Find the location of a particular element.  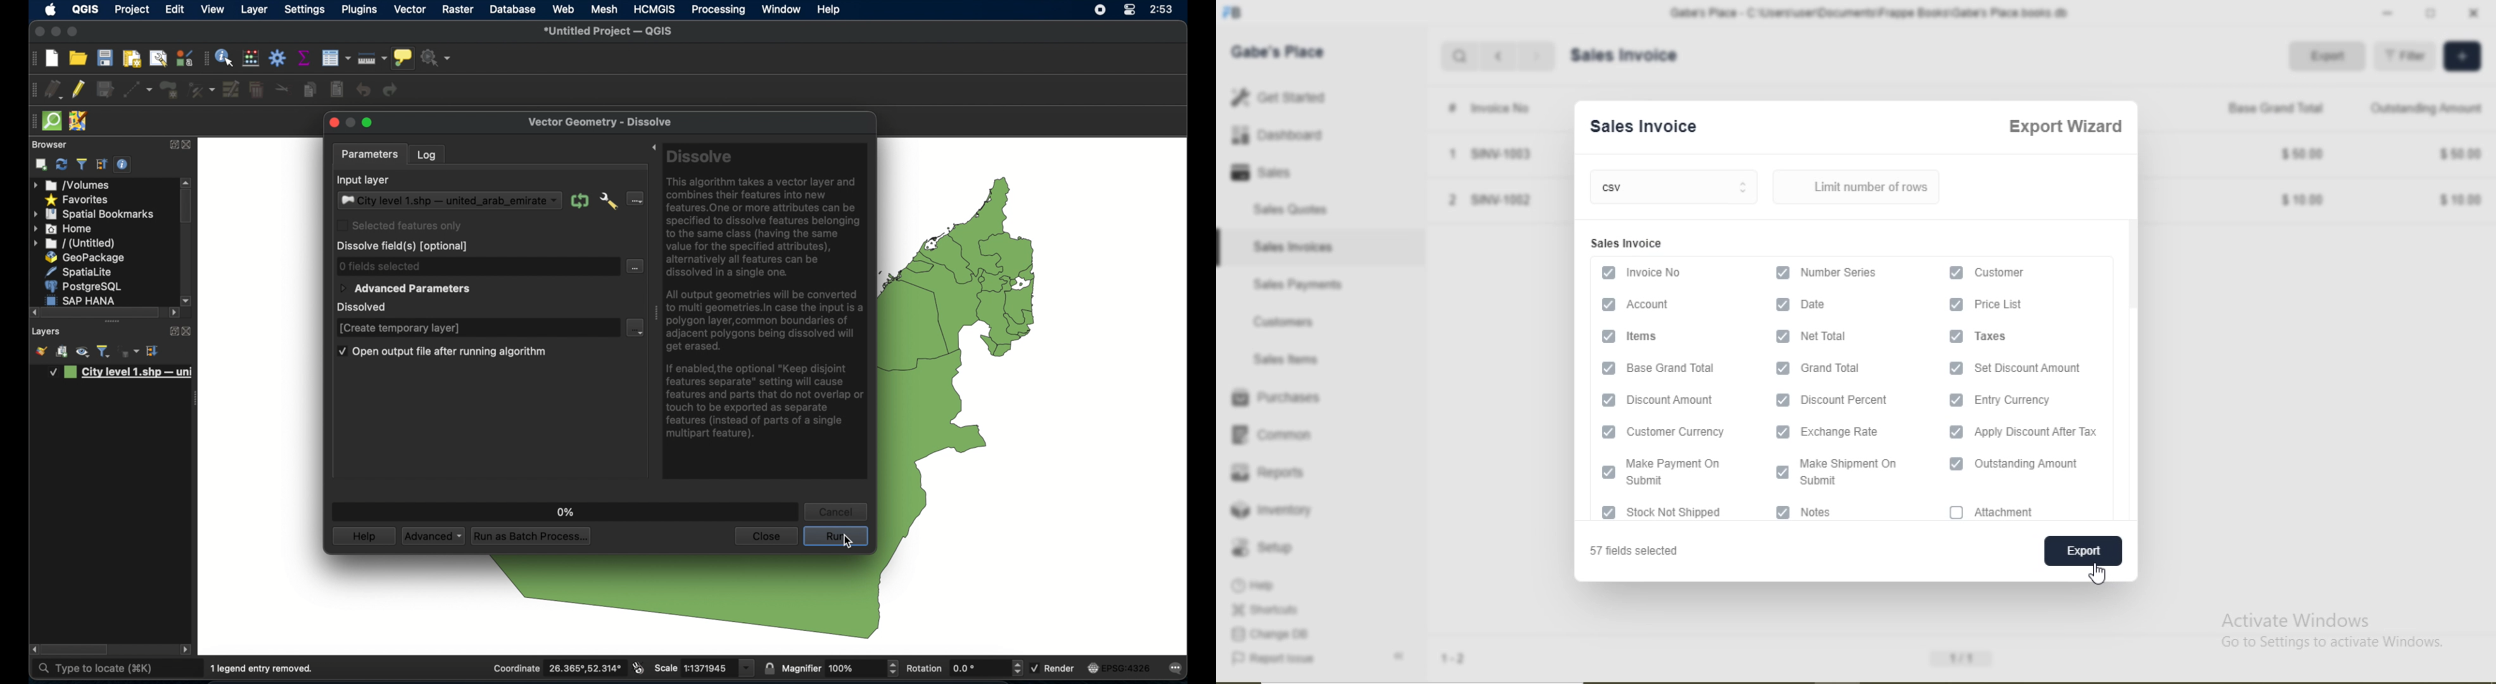

Customers is located at coordinates (1285, 320).